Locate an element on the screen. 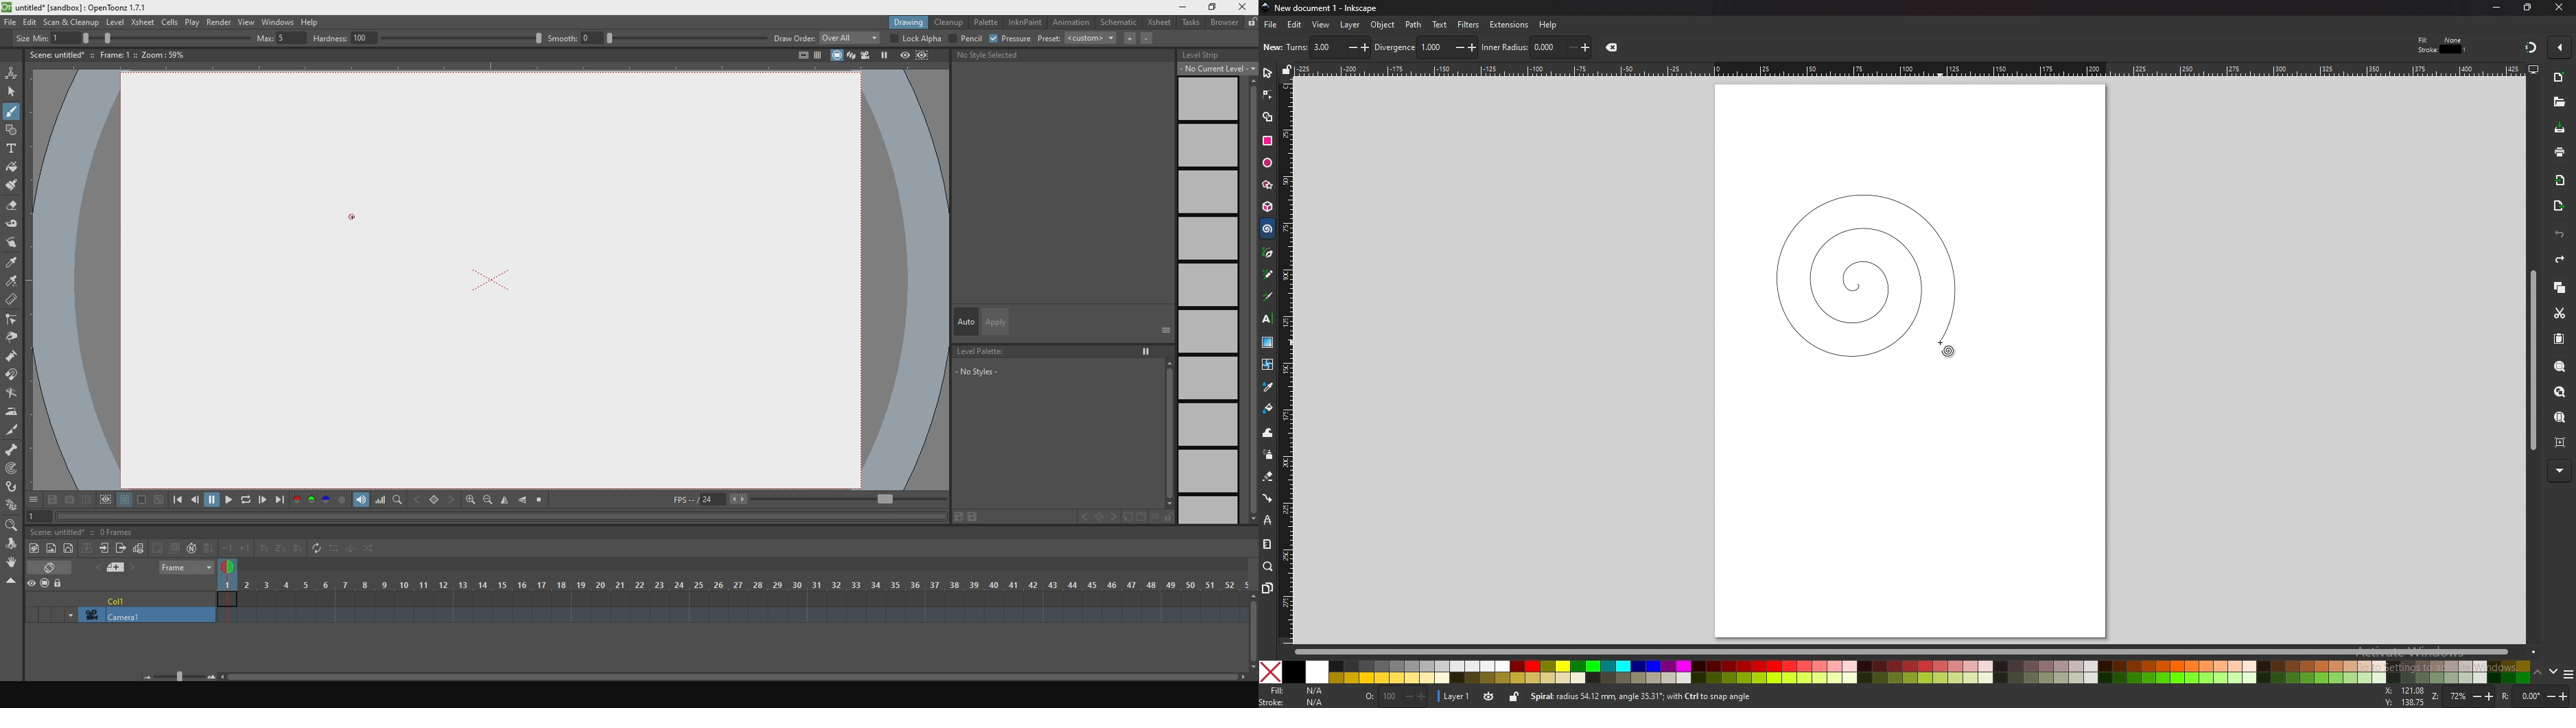 The height and width of the screenshot is (728, 2576). node is located at coordinates (1267, 95).